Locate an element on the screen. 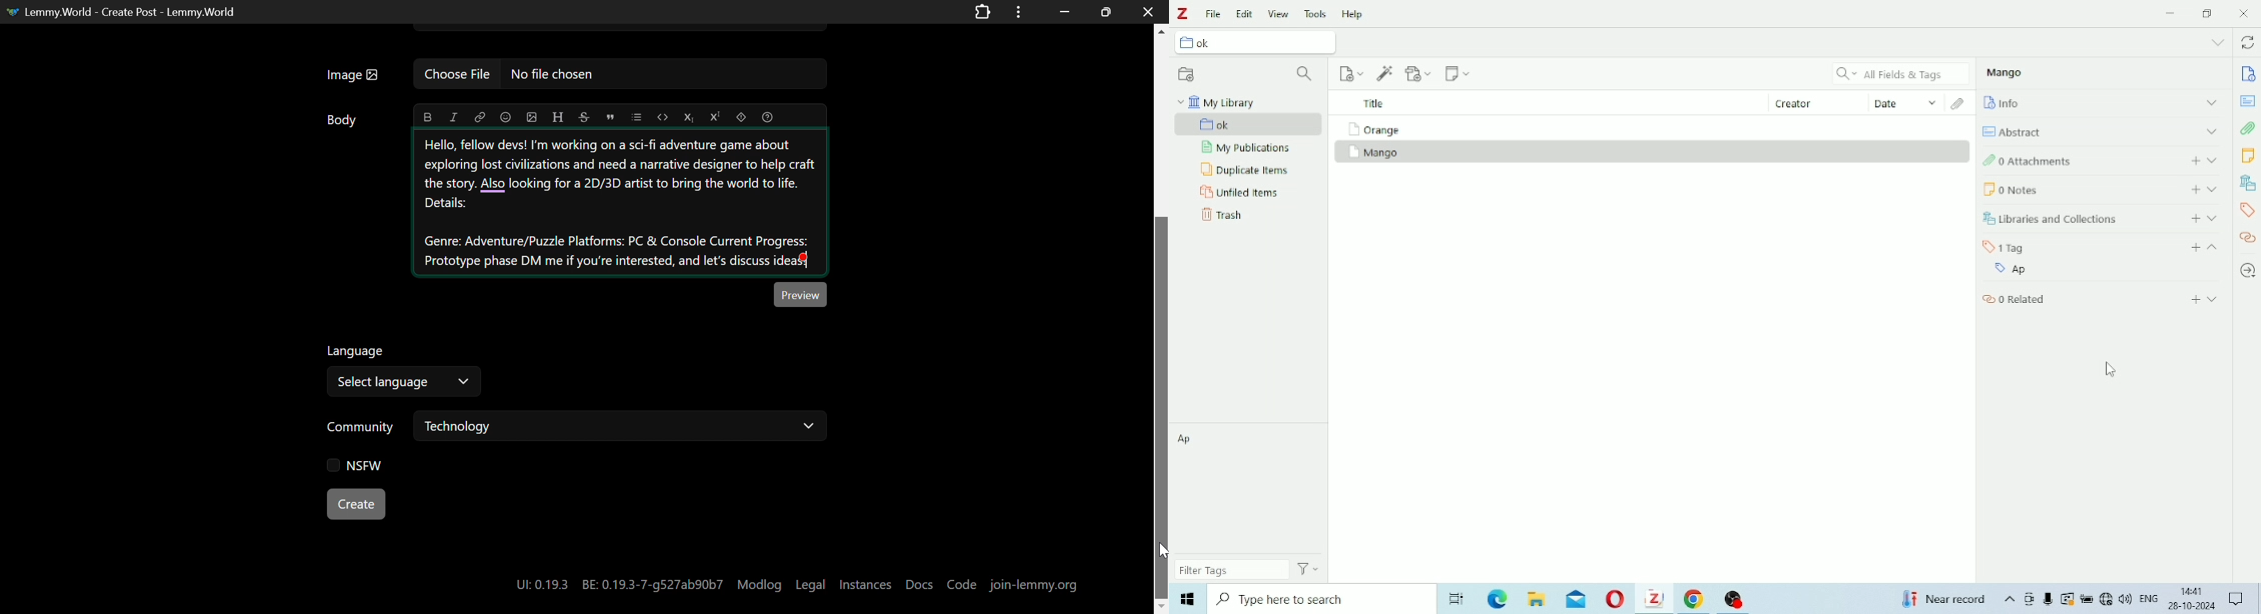 The width and height of the screenshot is (2268, 616). Related is located at coordinates (2248, 237).